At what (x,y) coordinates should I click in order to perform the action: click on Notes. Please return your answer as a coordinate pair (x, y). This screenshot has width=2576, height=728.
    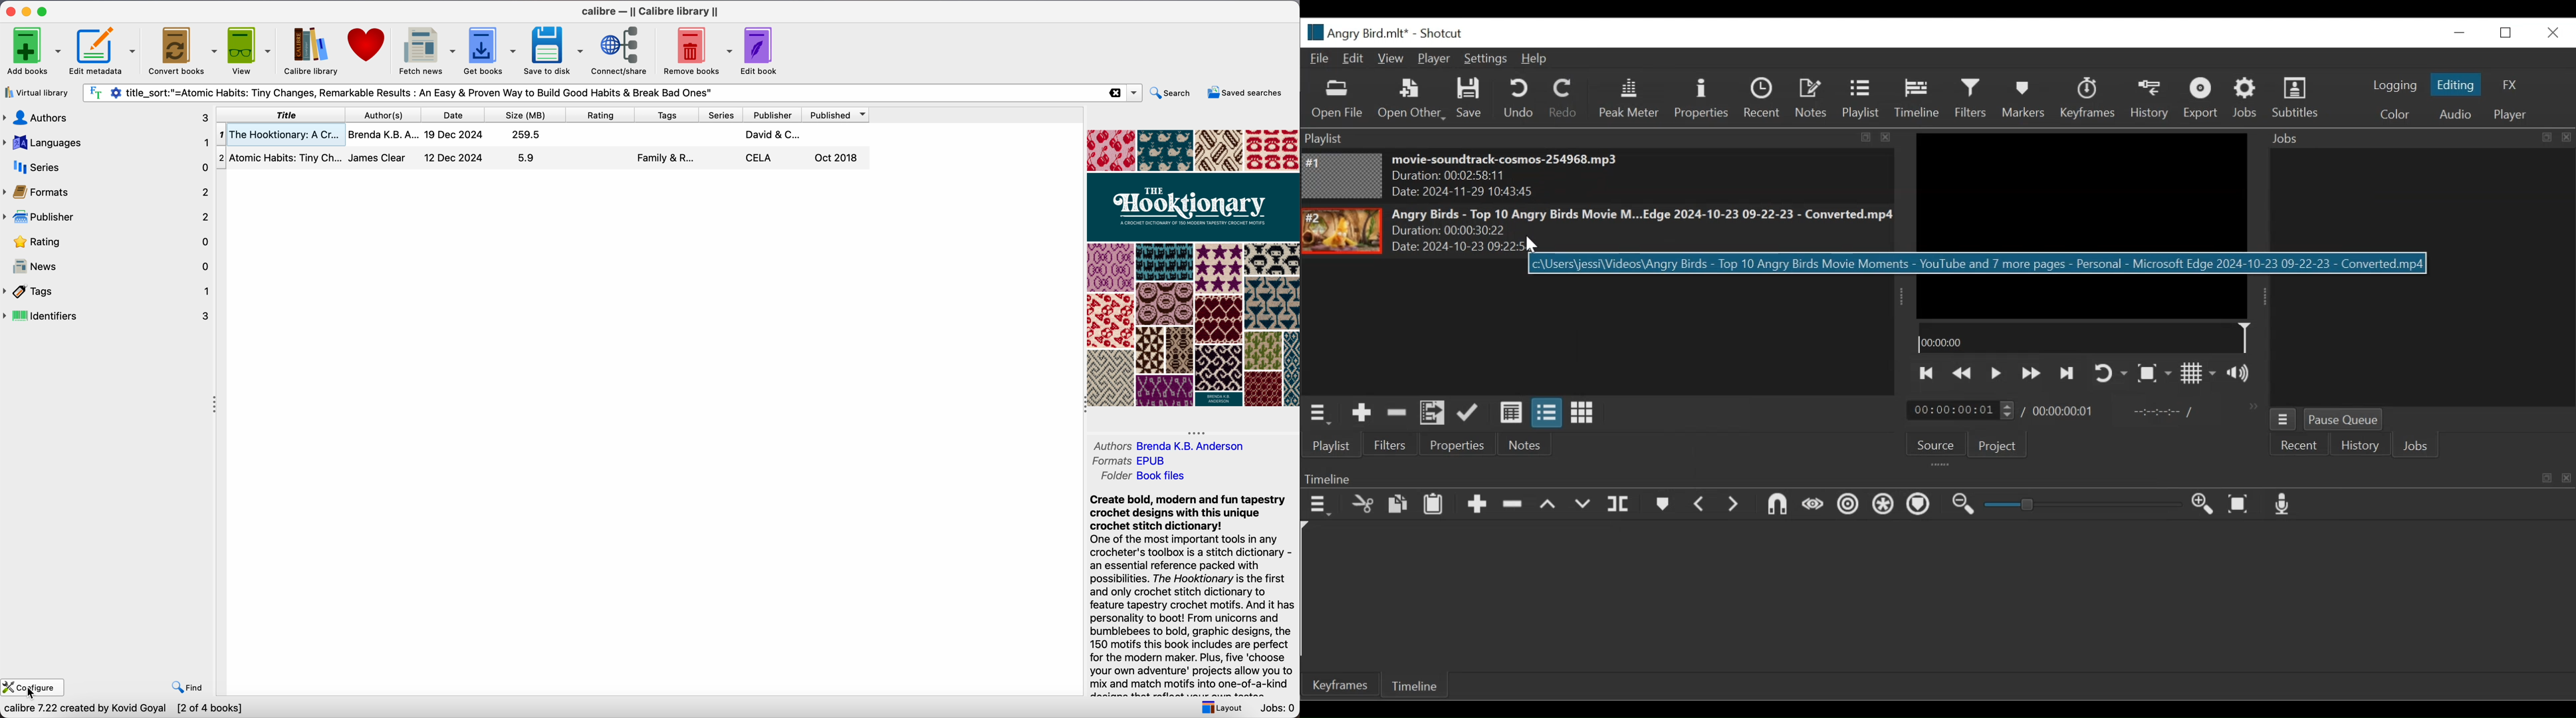
    Looking at the image, I should click on (1524, 445).